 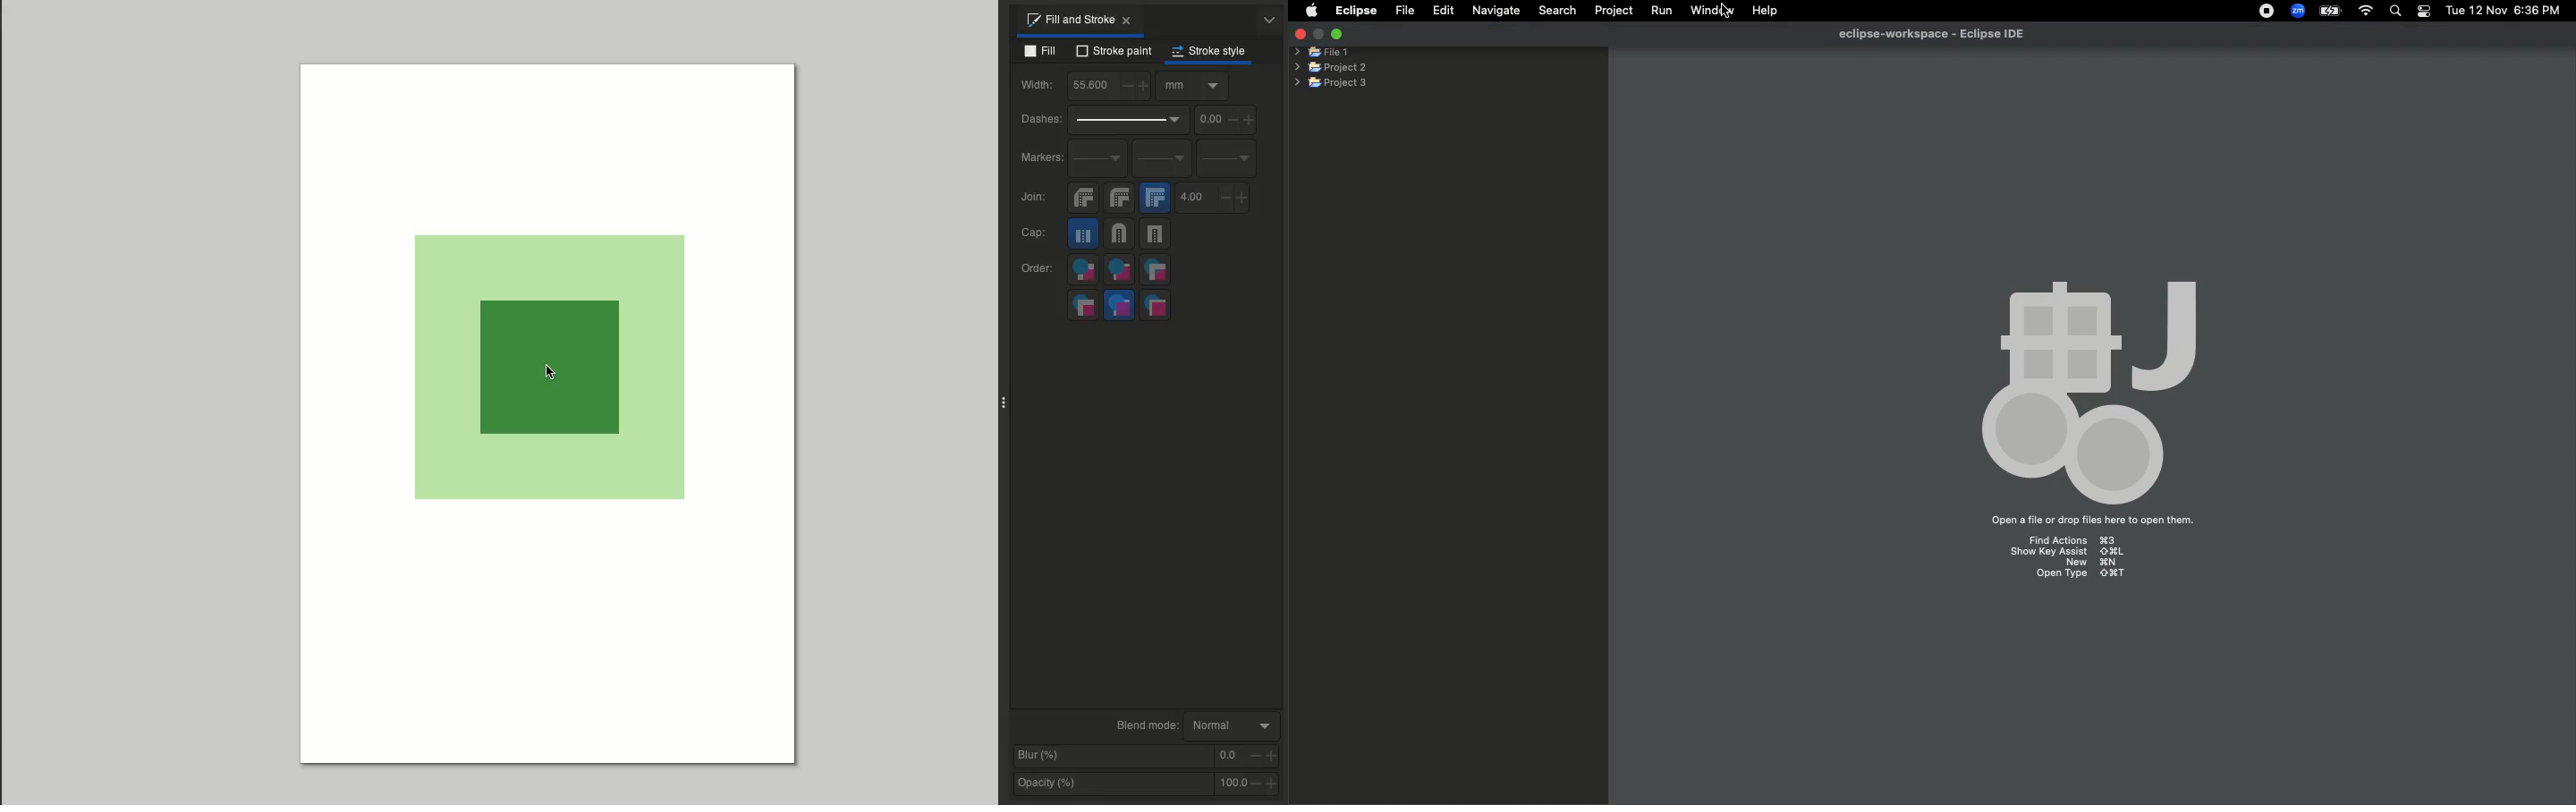 I want to click on Zoom, so click(x=2299, y=11).